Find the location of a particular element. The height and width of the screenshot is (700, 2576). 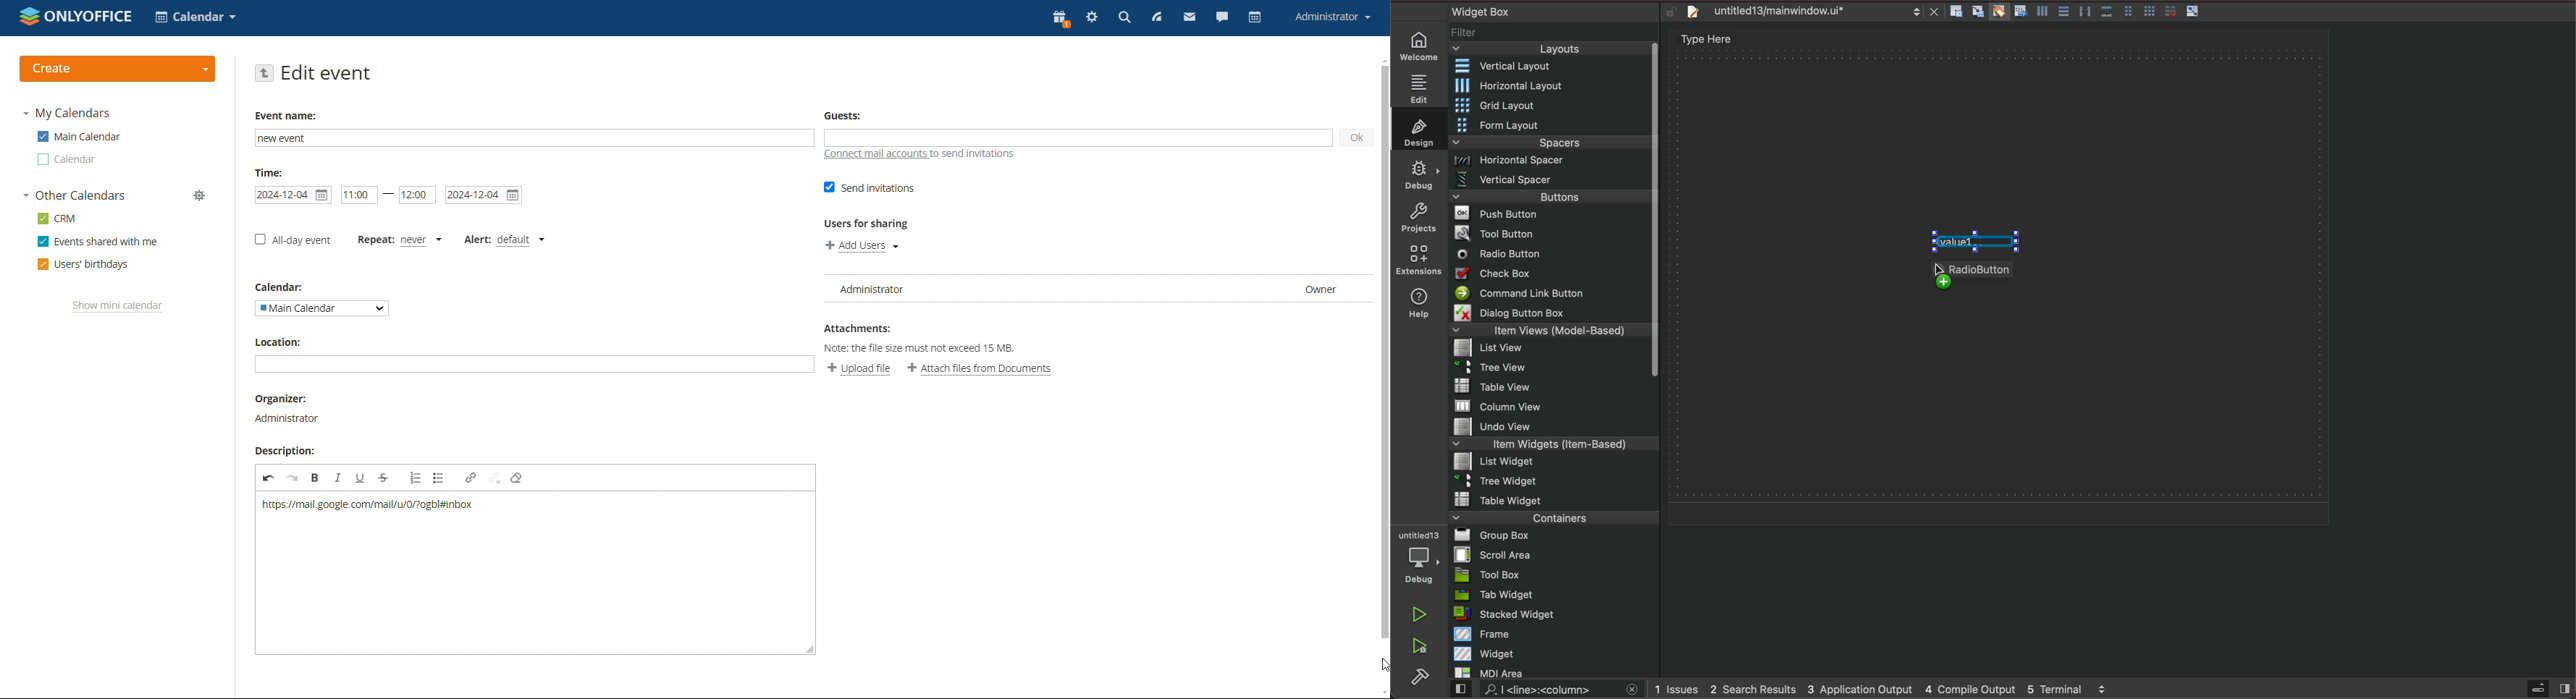

stacked widget is located at coordinates (1554, 614).